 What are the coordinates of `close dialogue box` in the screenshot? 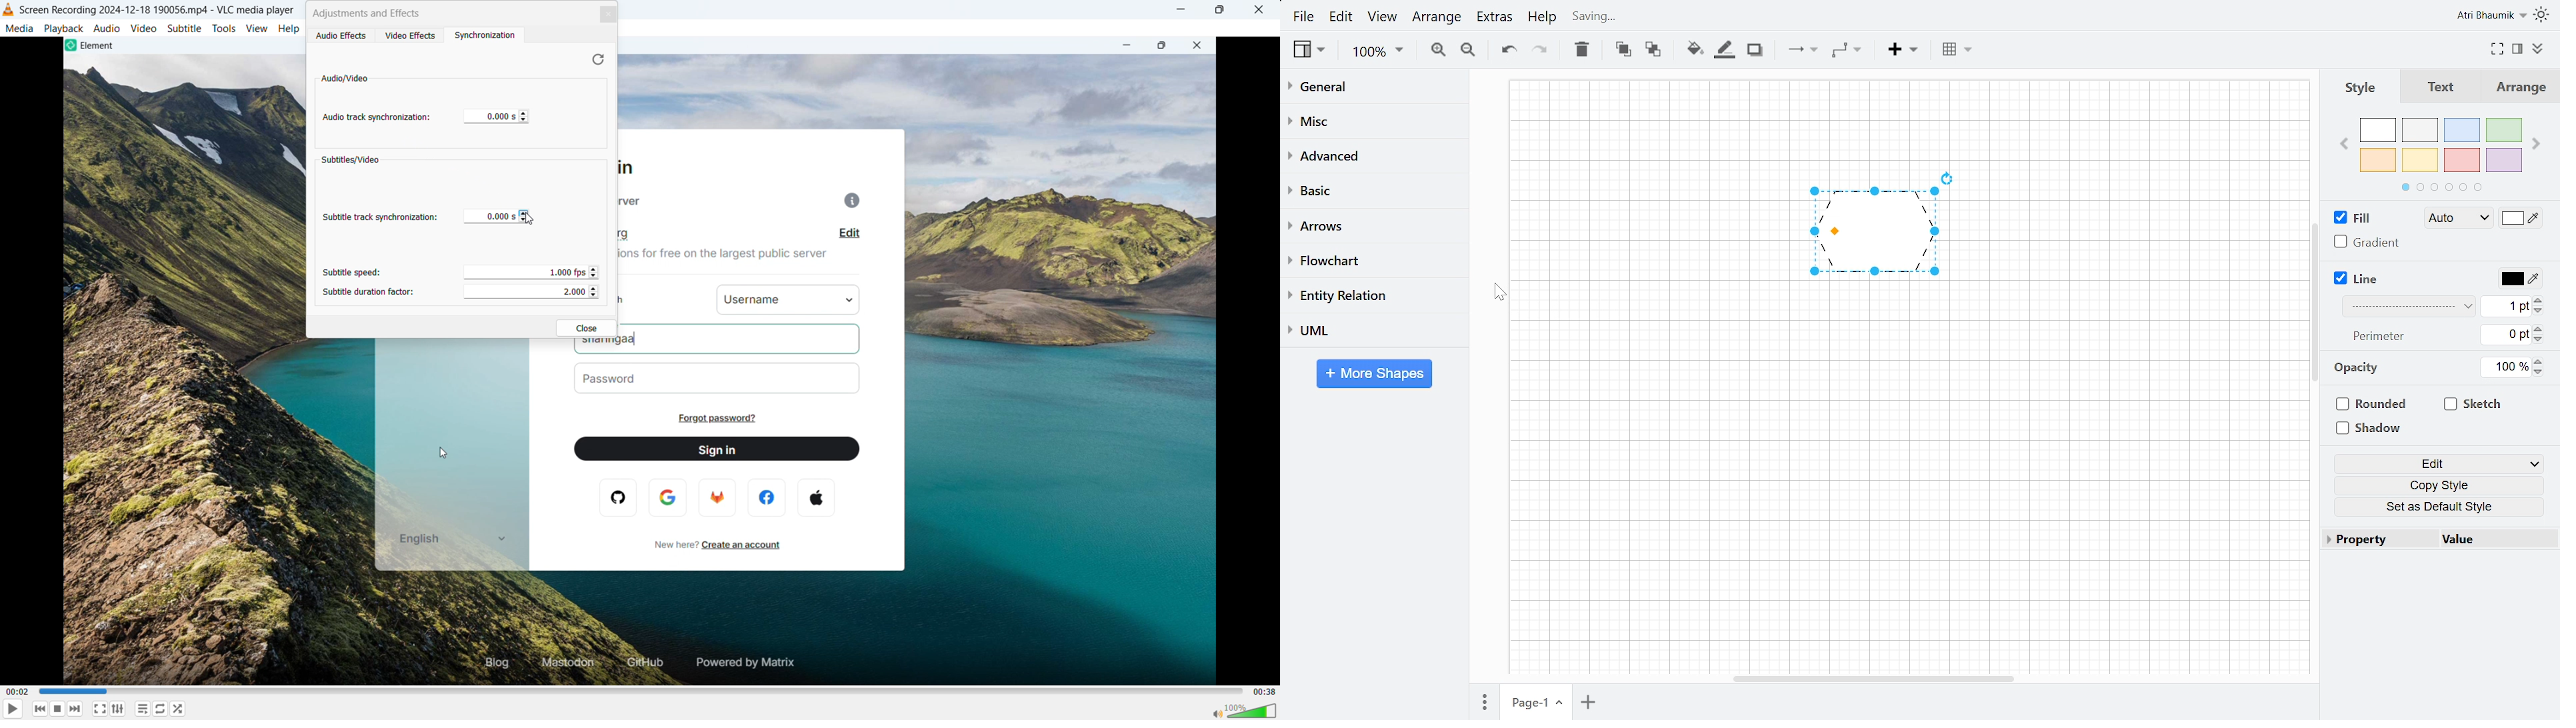 It's located at (609, 13).